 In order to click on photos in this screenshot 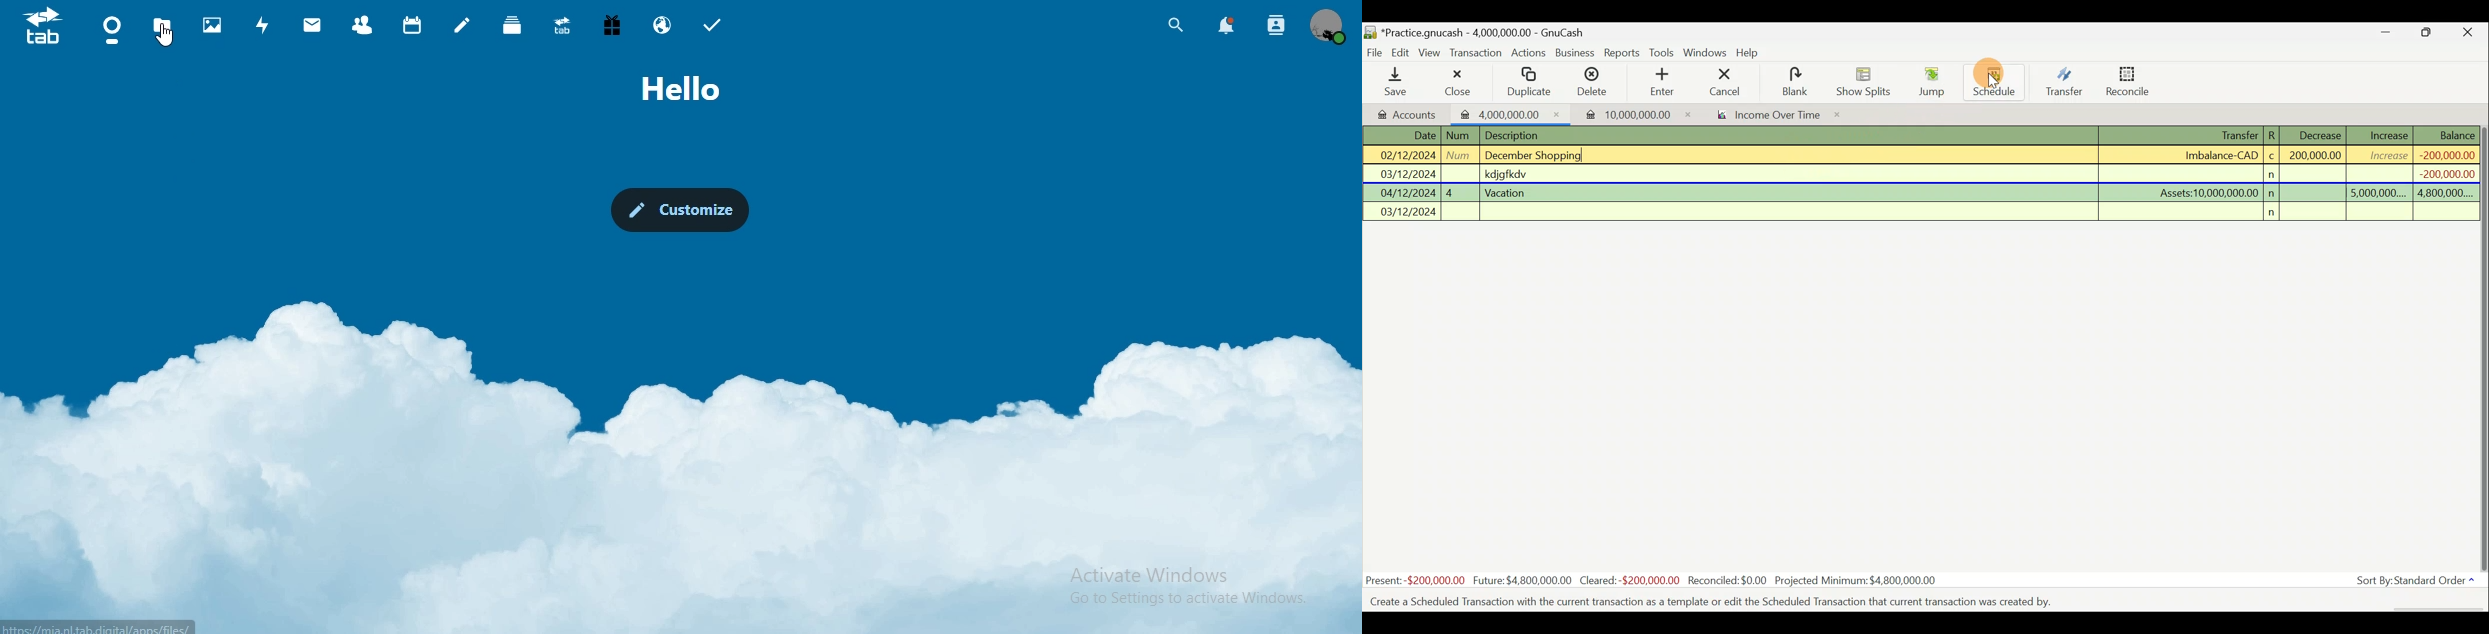, I will do `click(213, 23)`.